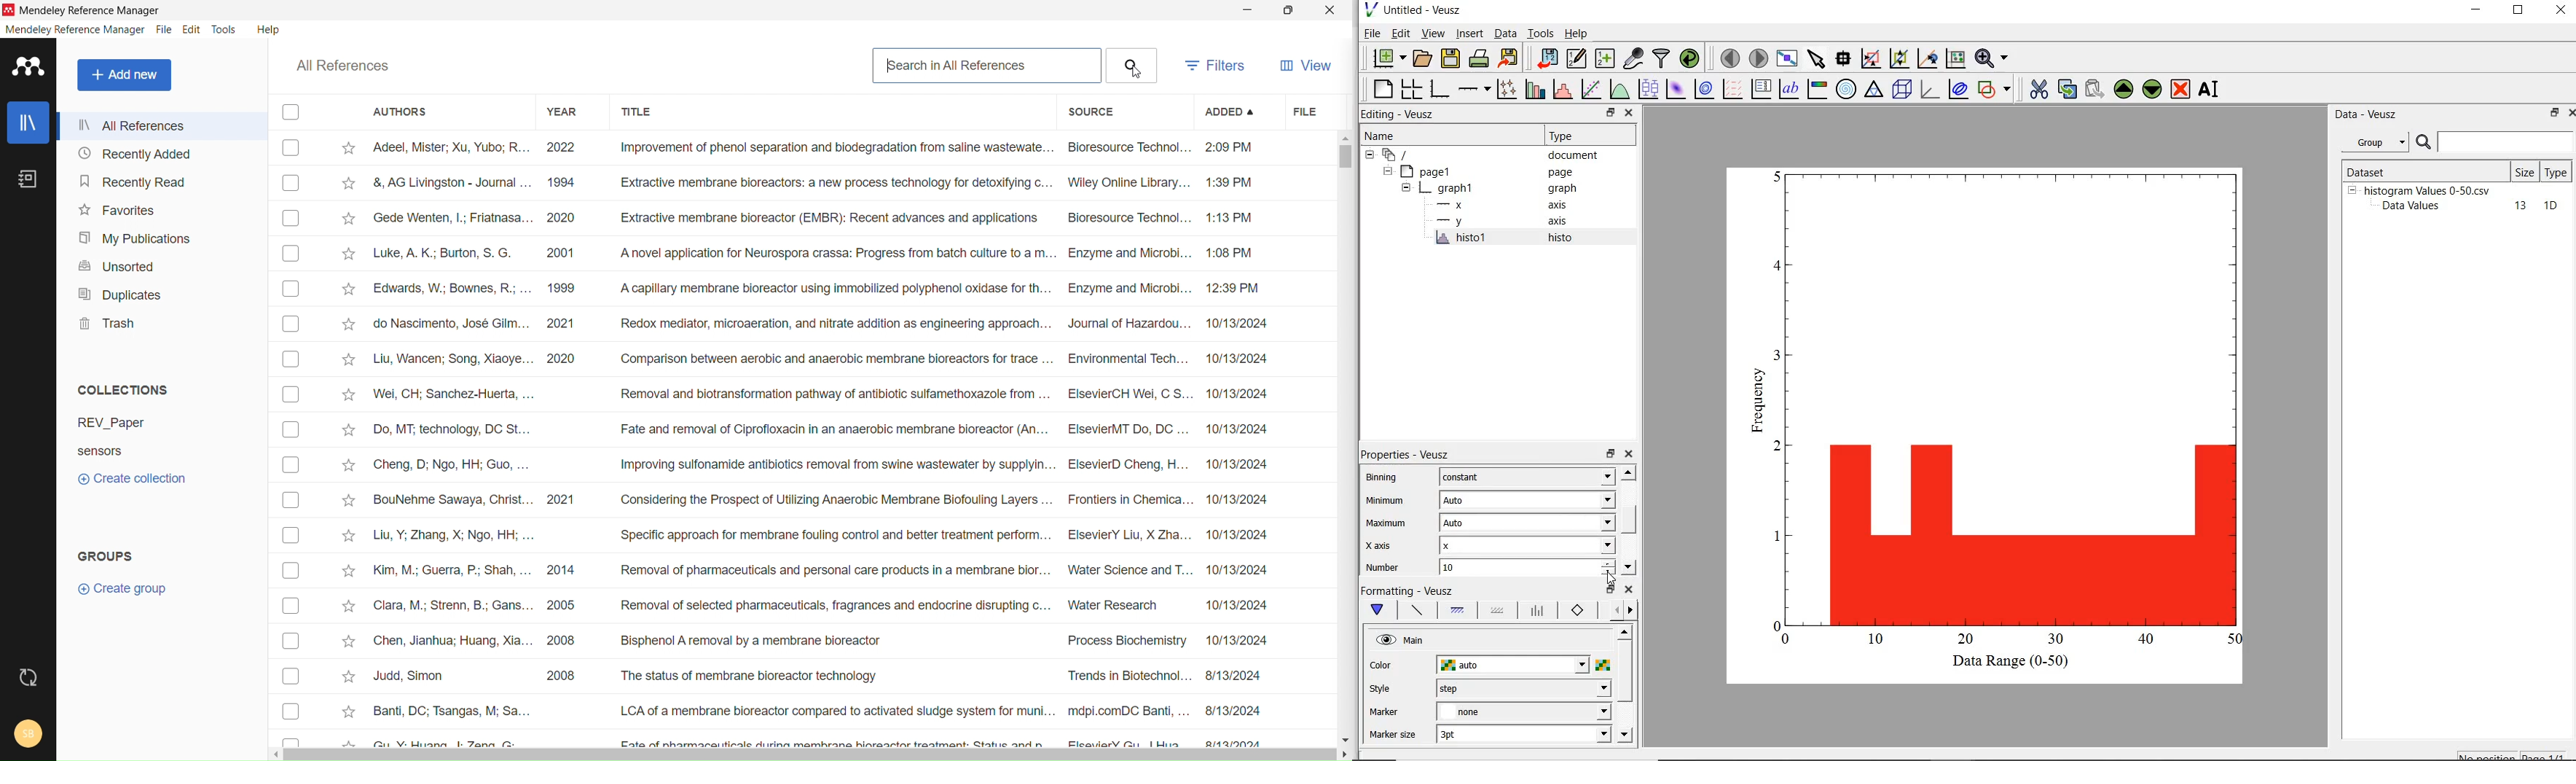 The height and width of the screenshot is (784, 2576). Describe the element at coordinates (2373, 142) in the screenshot. I see `group` at that location.